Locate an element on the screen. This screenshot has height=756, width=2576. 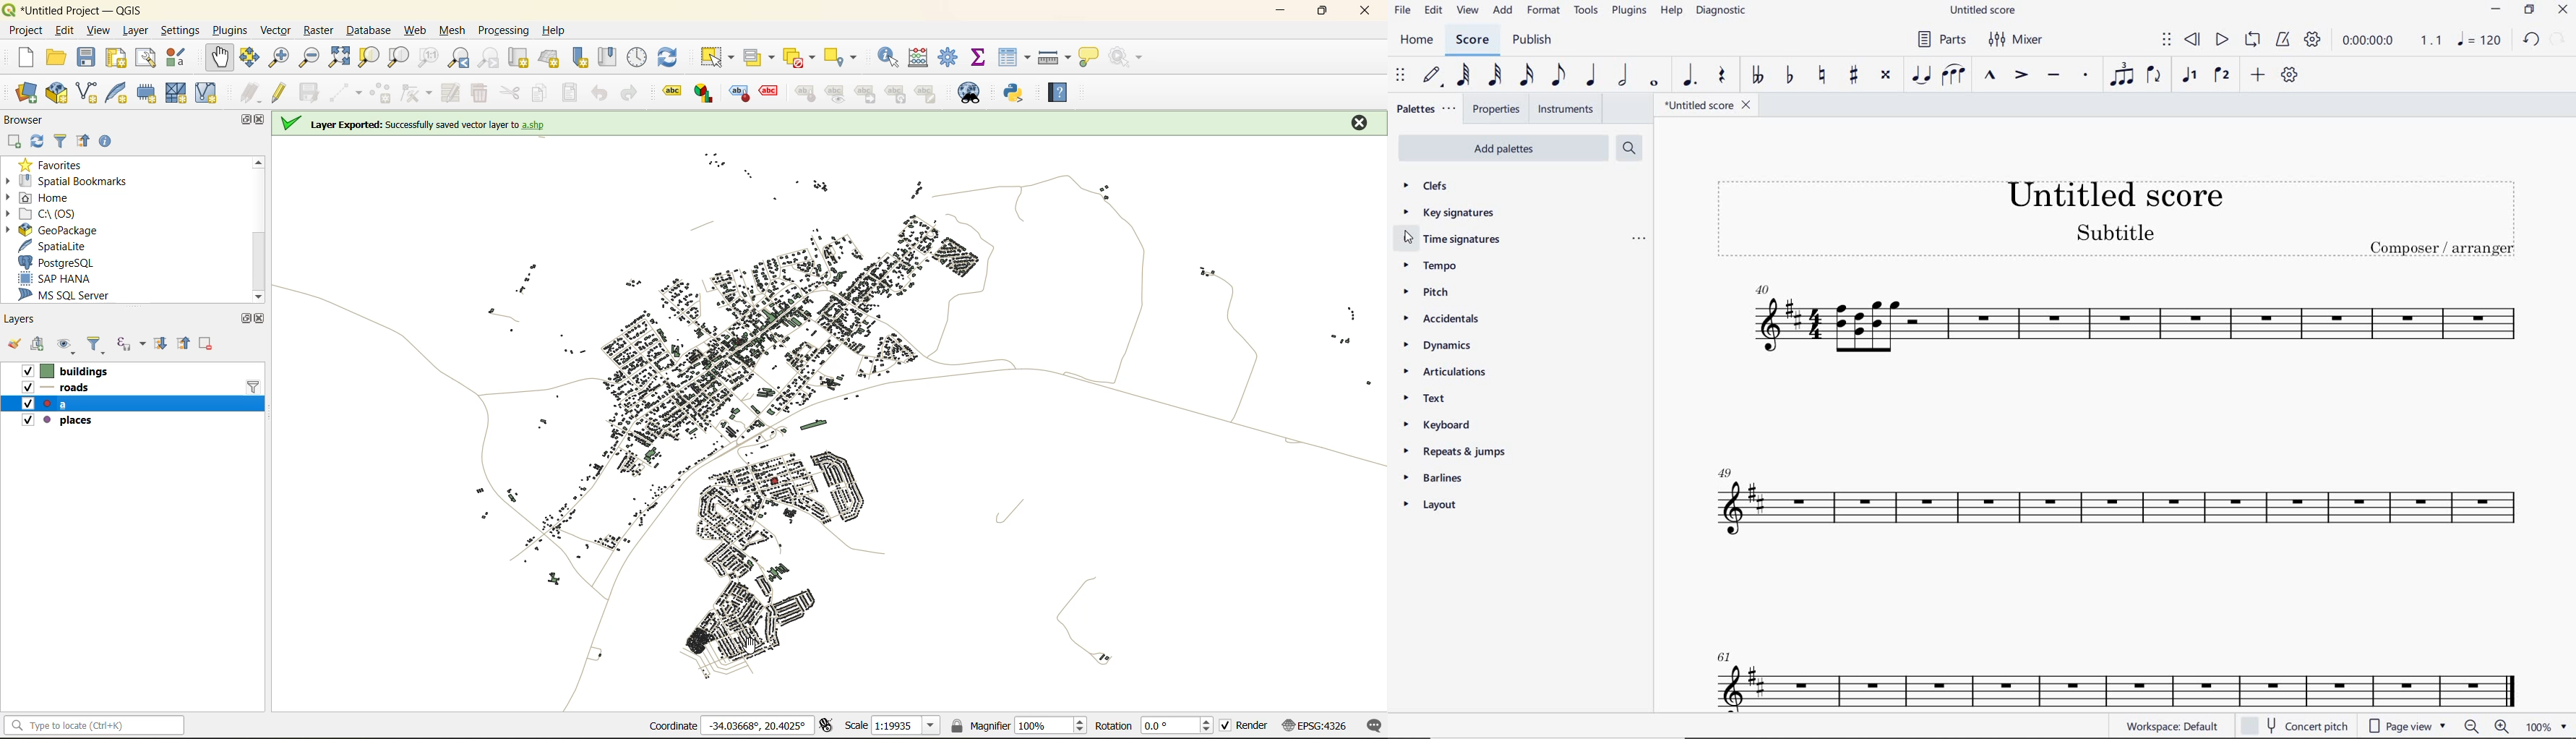
TIE is located at coordinates (1921, 74).